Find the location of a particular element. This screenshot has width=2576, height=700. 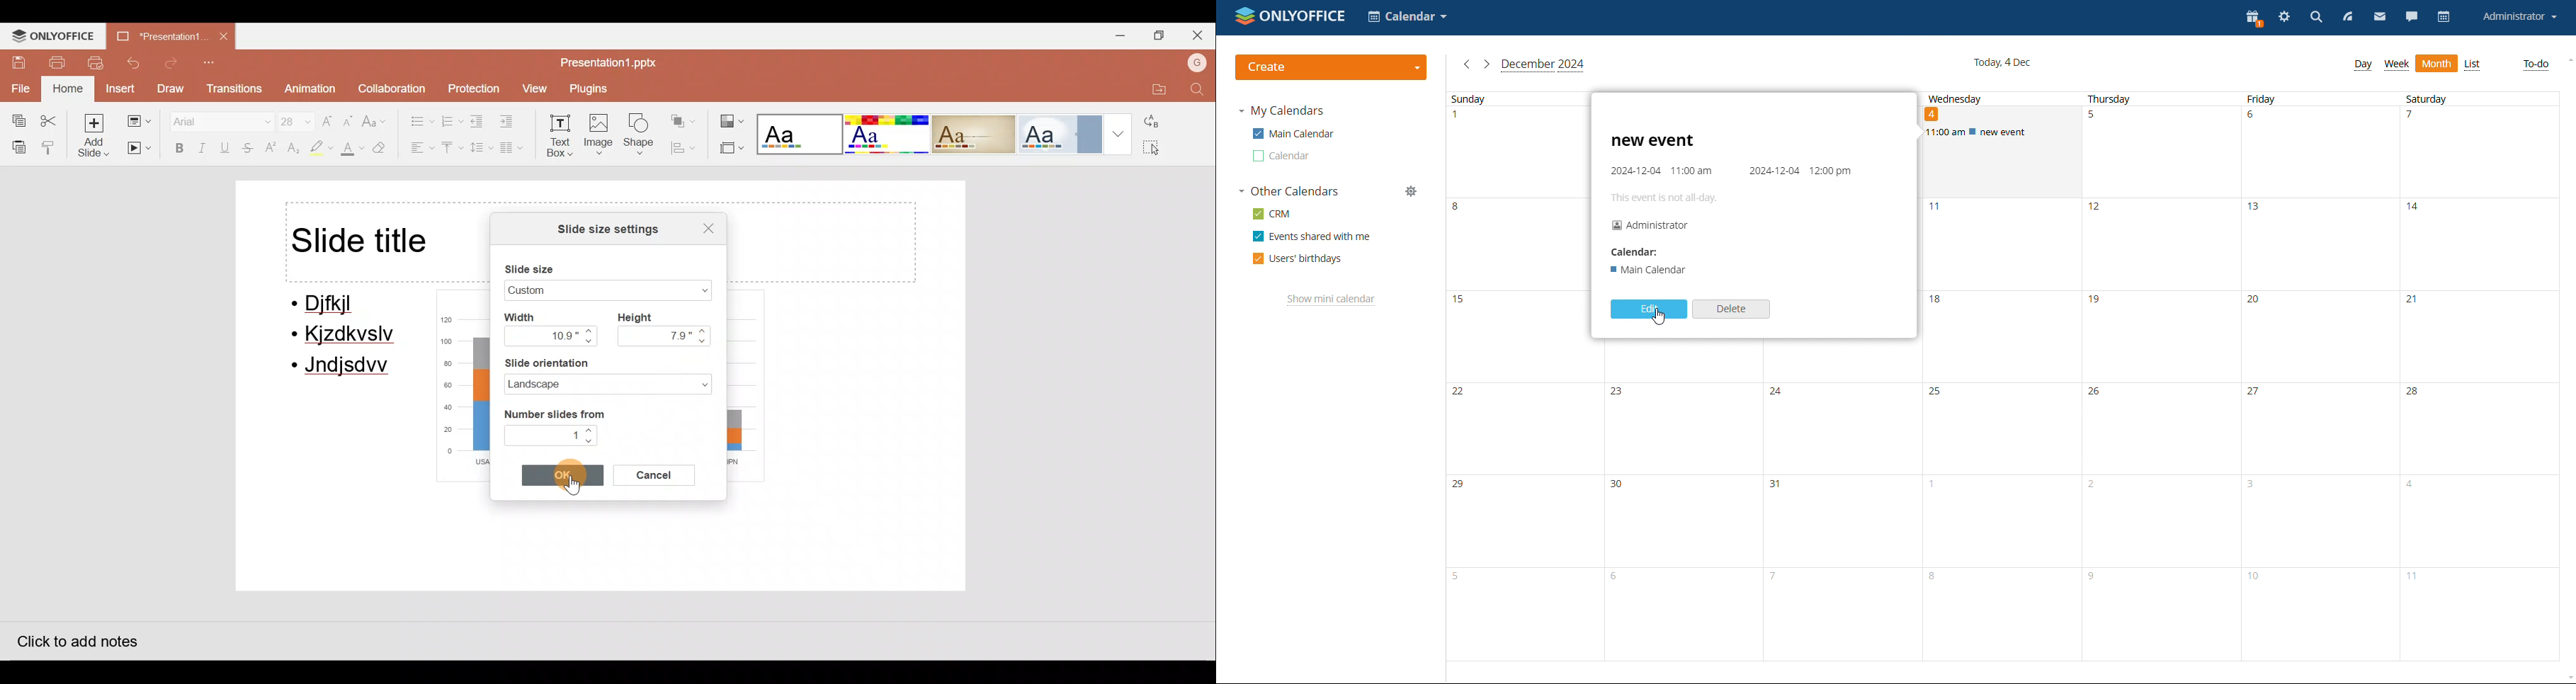

Change slide layout is located at coordinates (138, 118).